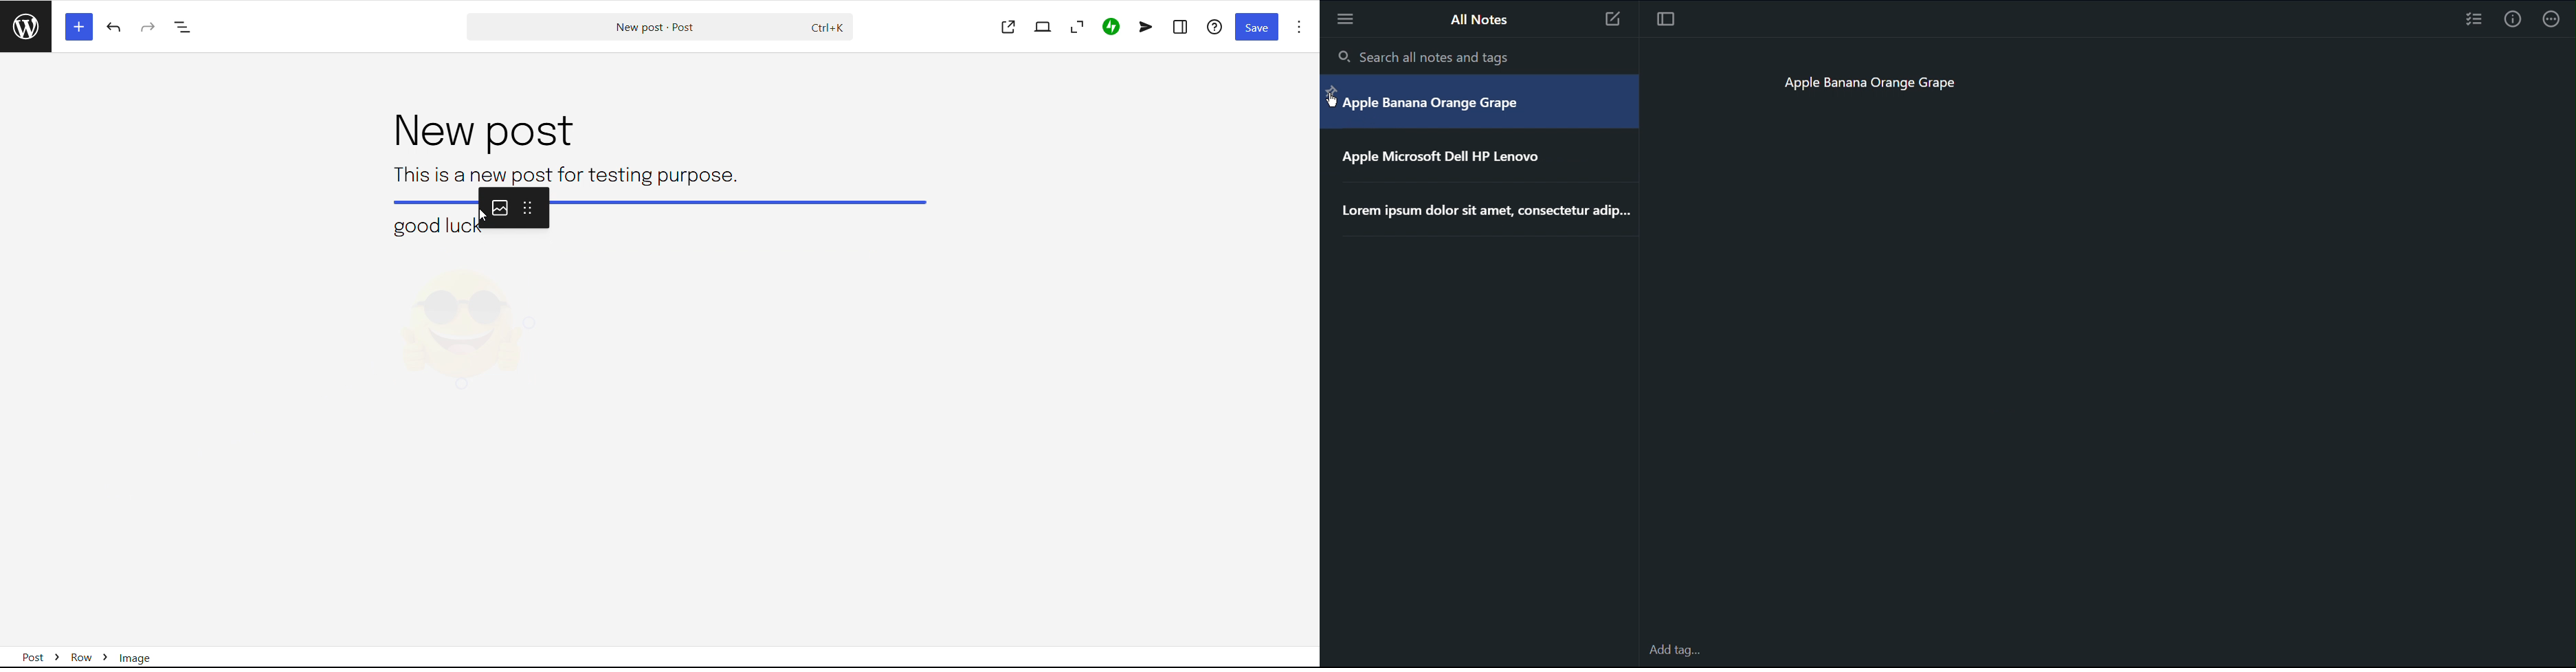 This screenshot has width=2576, height=672. I want to click on cursor, so click(487, 216).